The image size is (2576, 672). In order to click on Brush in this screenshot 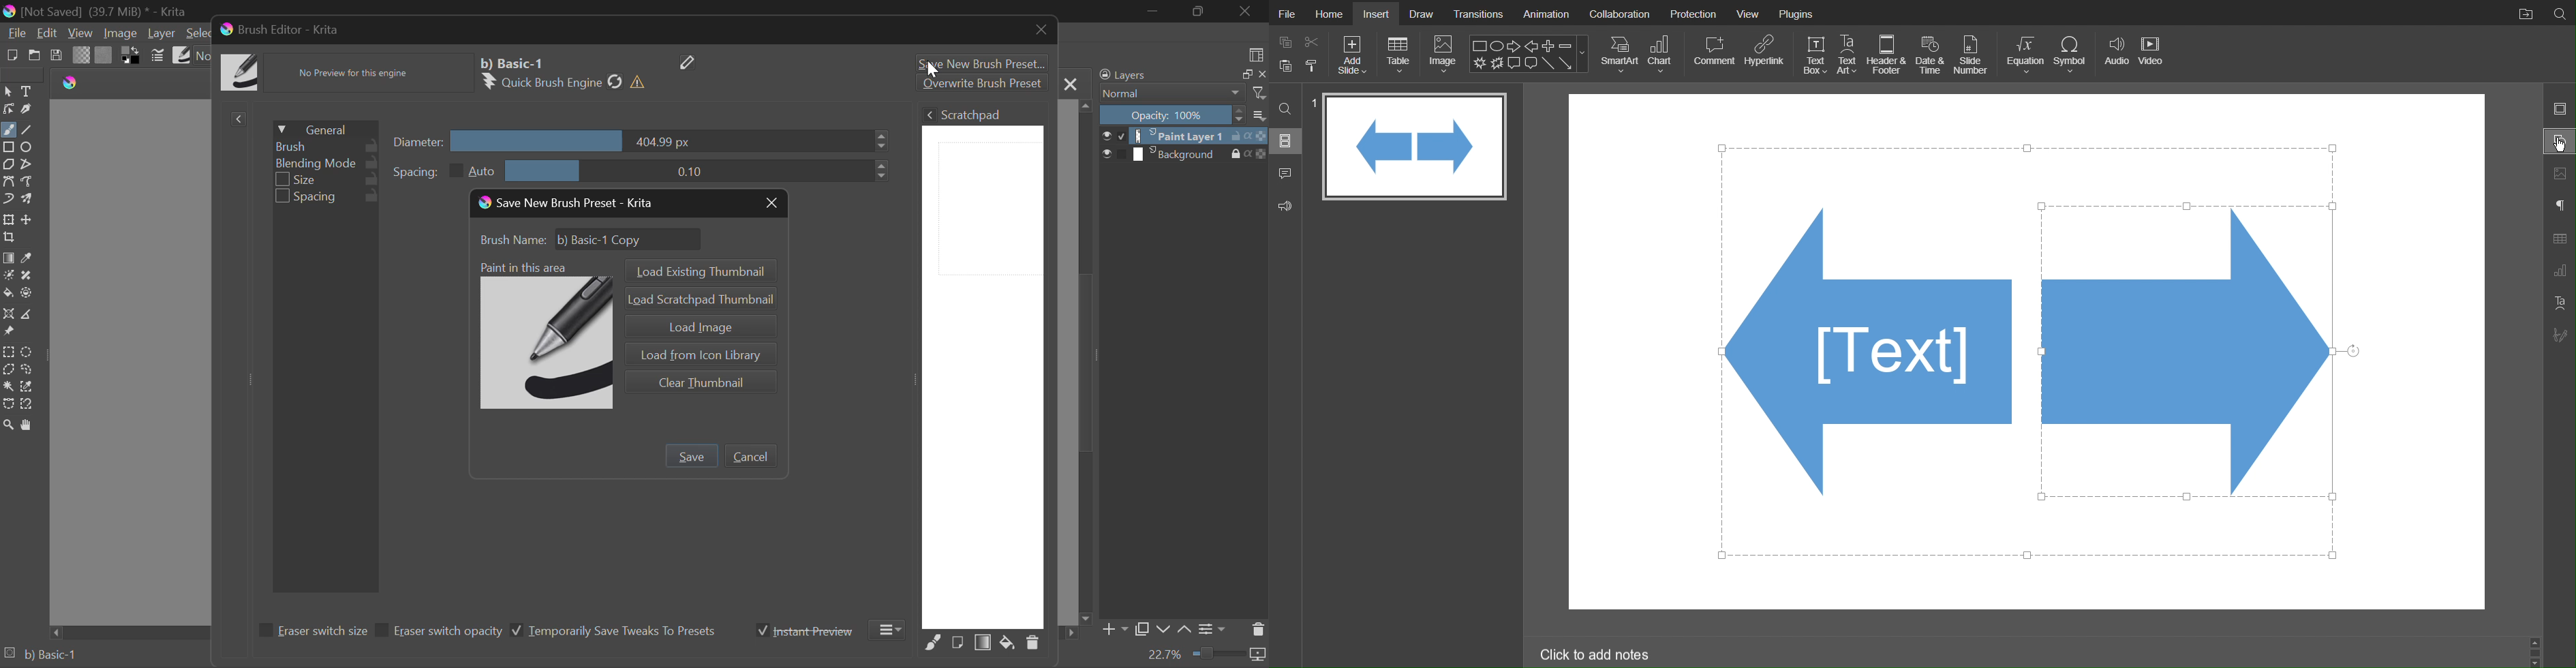, I will do `click(325, 146)`.